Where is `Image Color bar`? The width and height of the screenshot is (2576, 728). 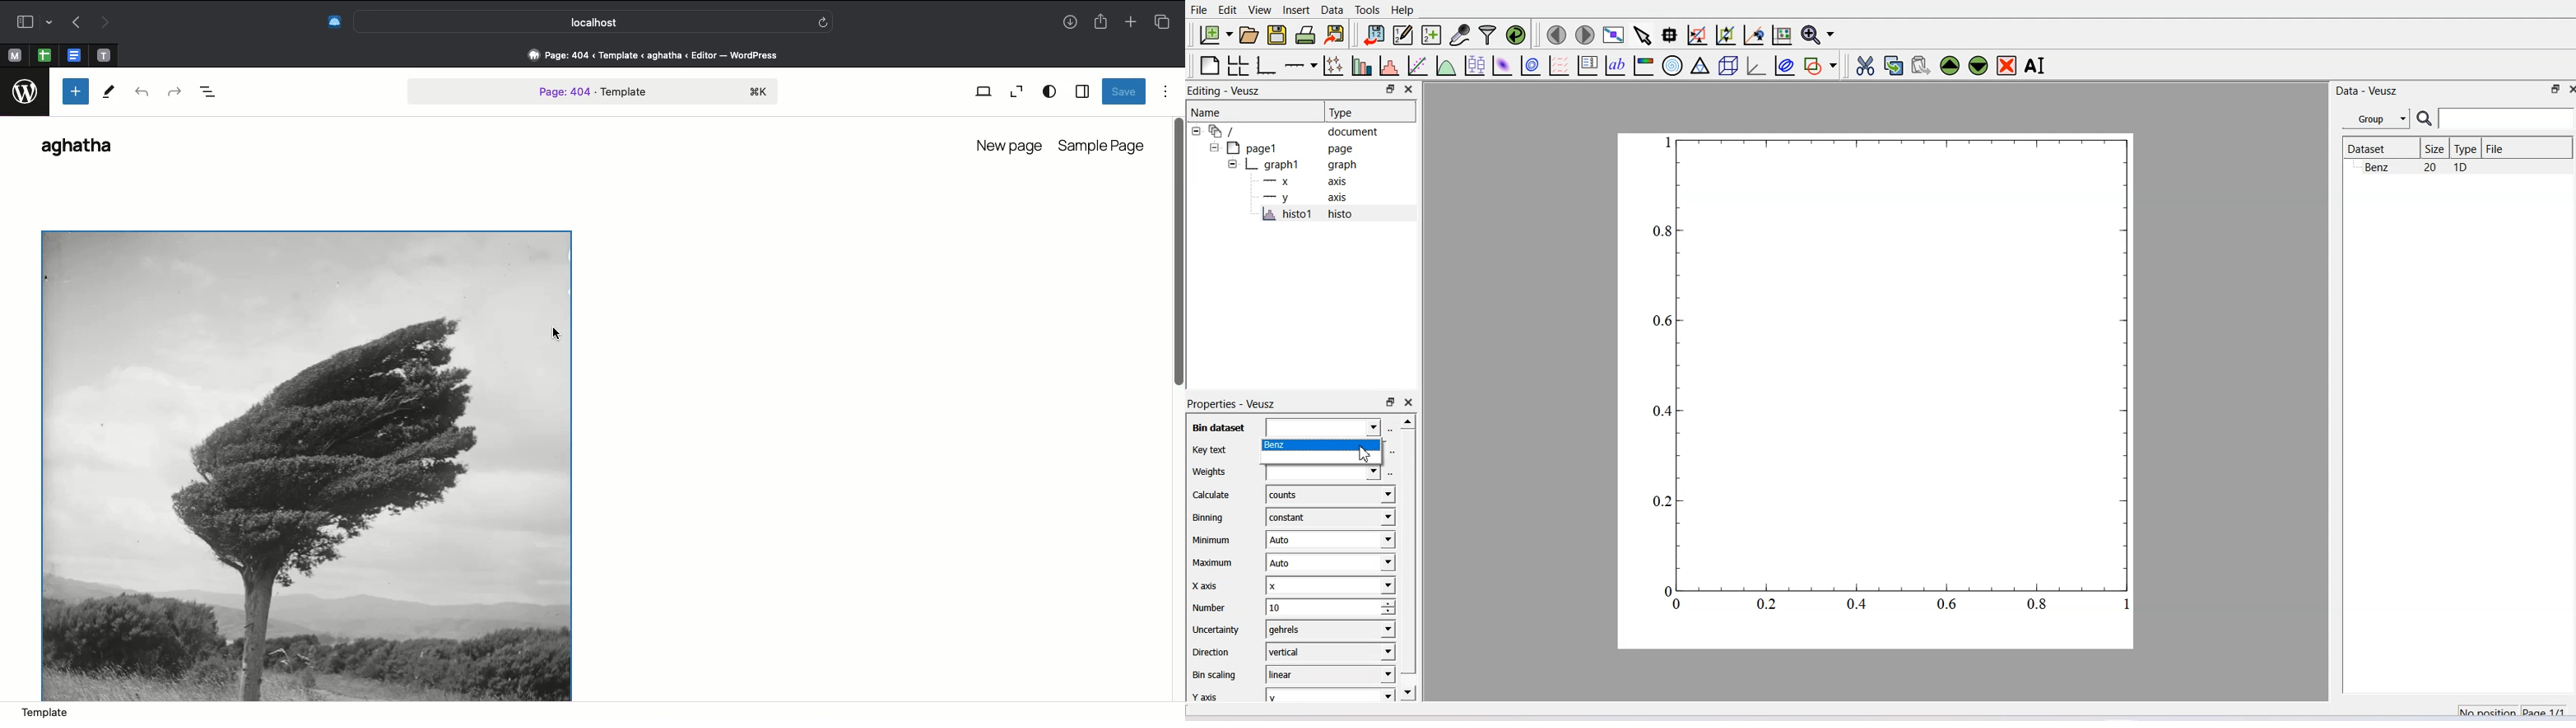 Image Color bar is located at coordinates (1644, 66).